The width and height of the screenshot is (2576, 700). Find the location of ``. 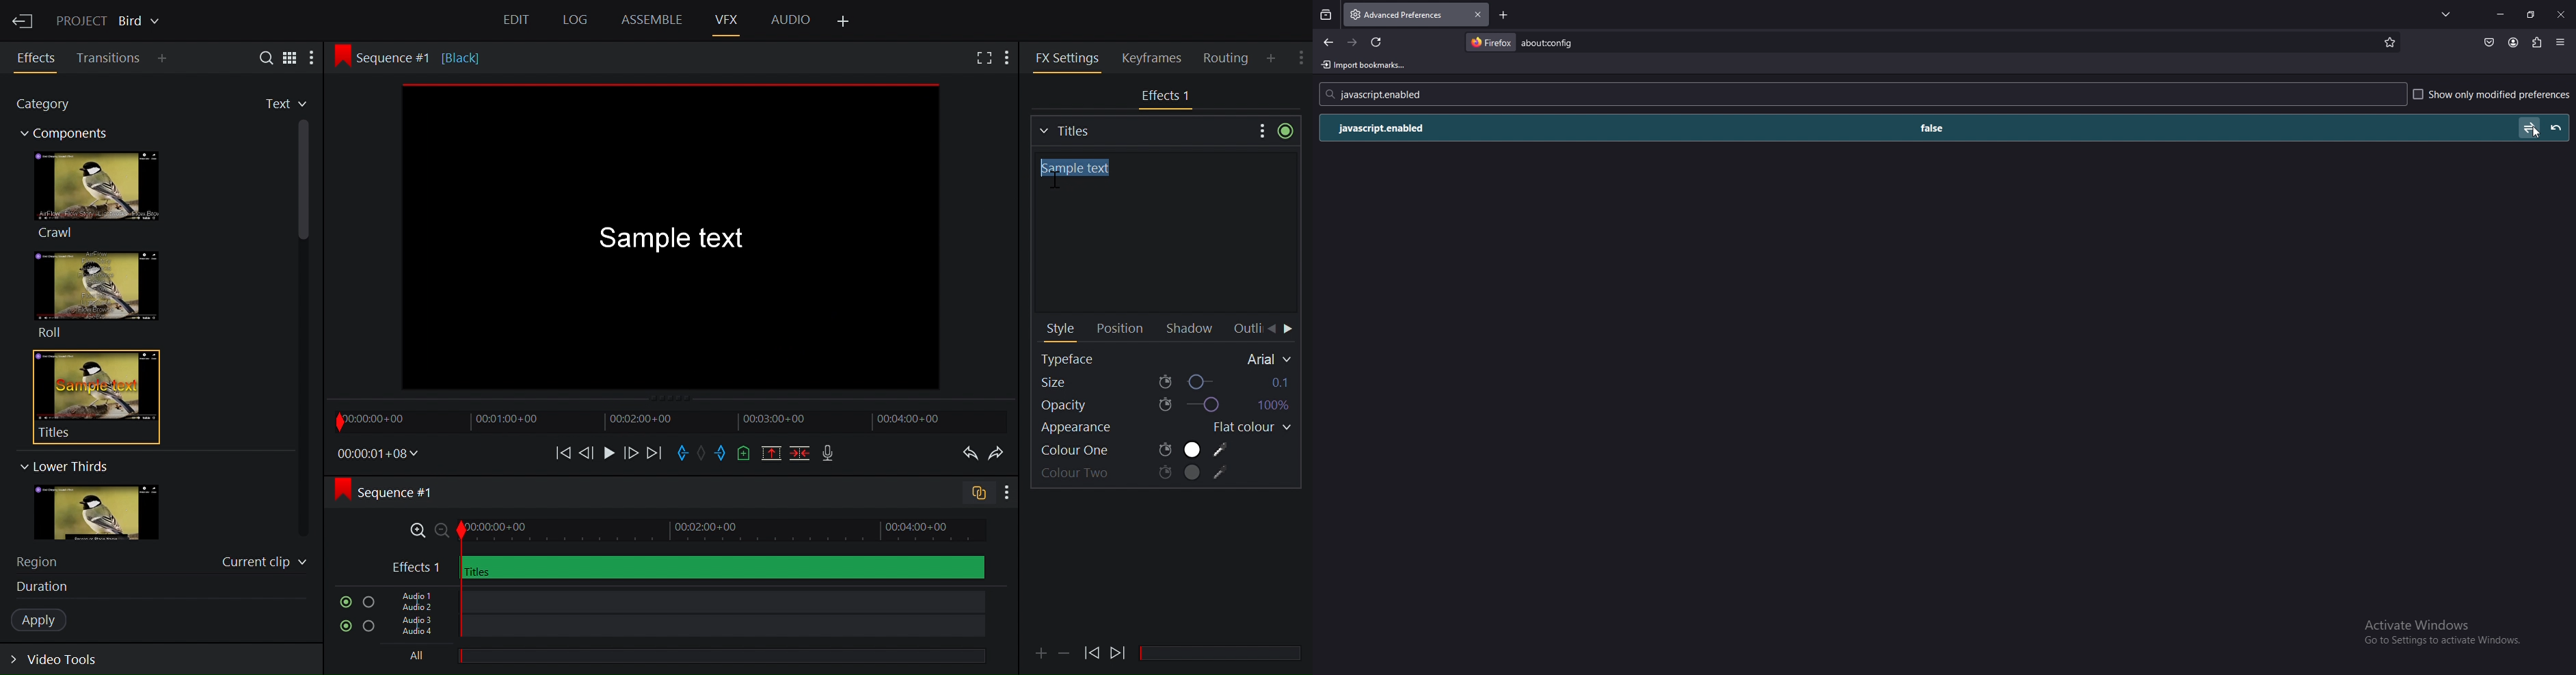

 is located at coordinates (46, 586).